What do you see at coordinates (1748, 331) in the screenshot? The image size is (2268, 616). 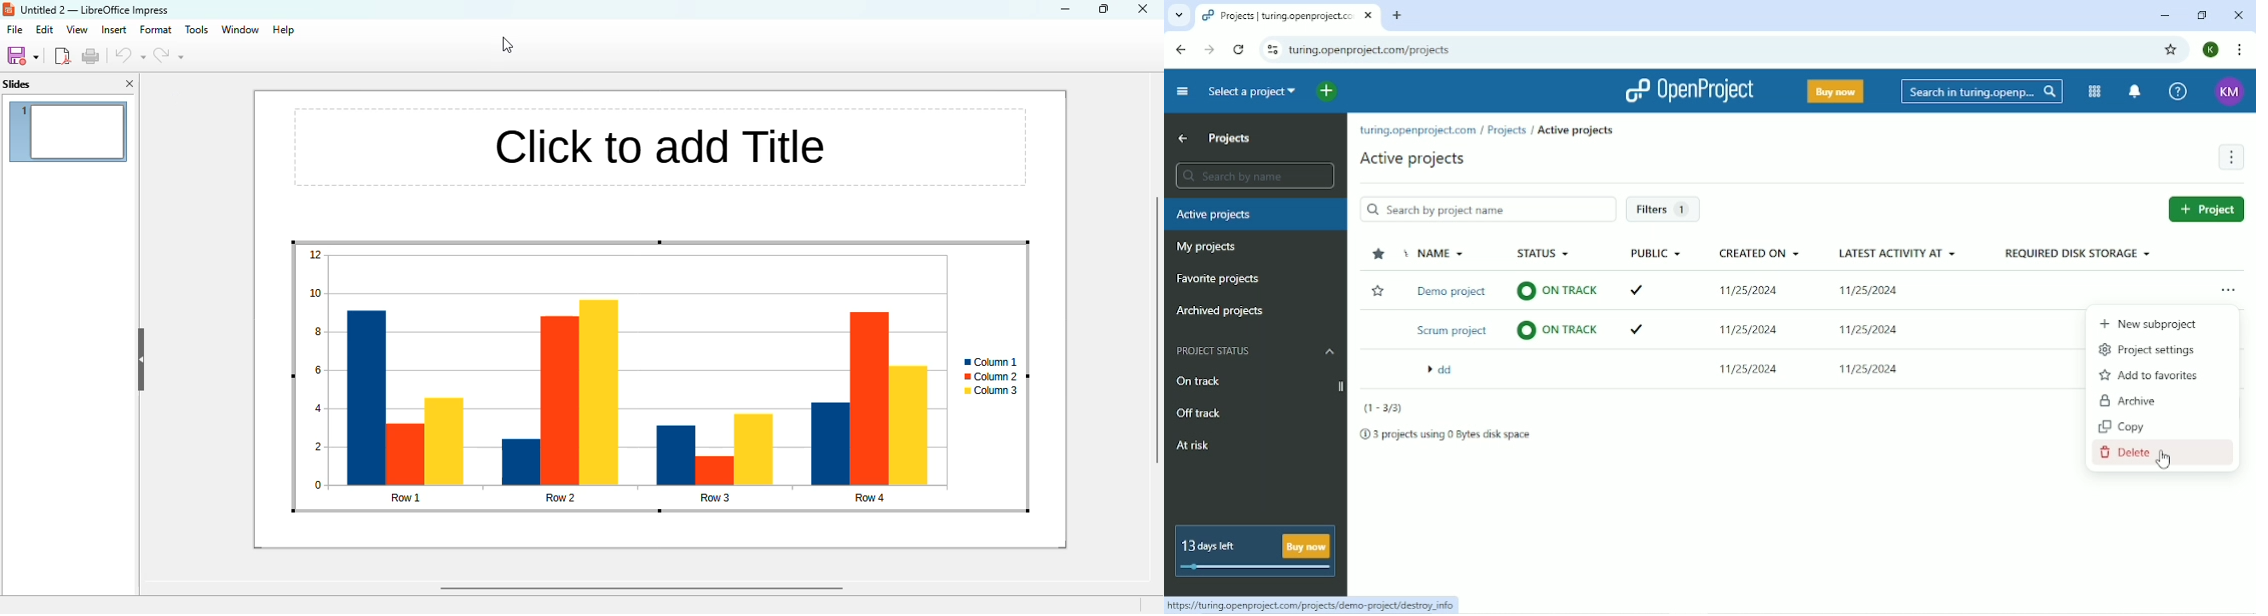 I see `11/25/2024` at bounding box center [1748, 331].